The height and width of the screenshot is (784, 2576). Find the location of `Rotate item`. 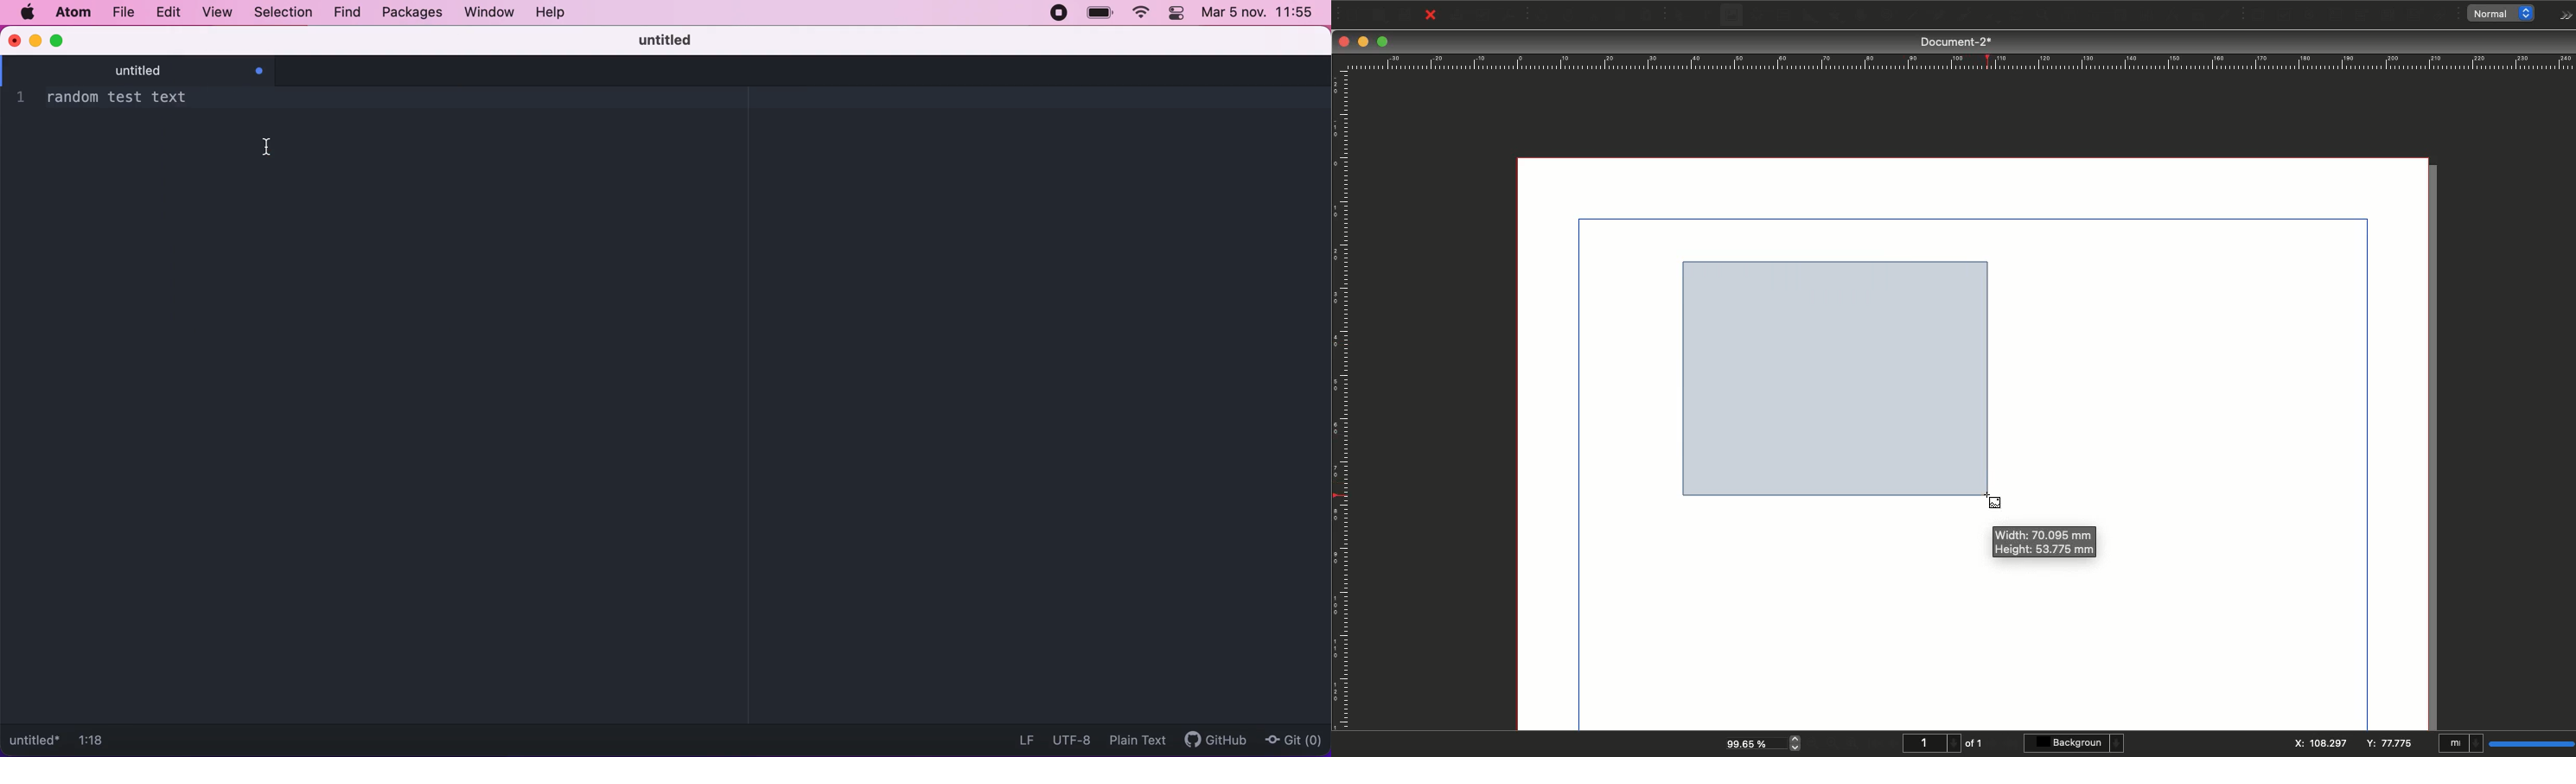

Rotate item is located at coordinates (1989, 18).